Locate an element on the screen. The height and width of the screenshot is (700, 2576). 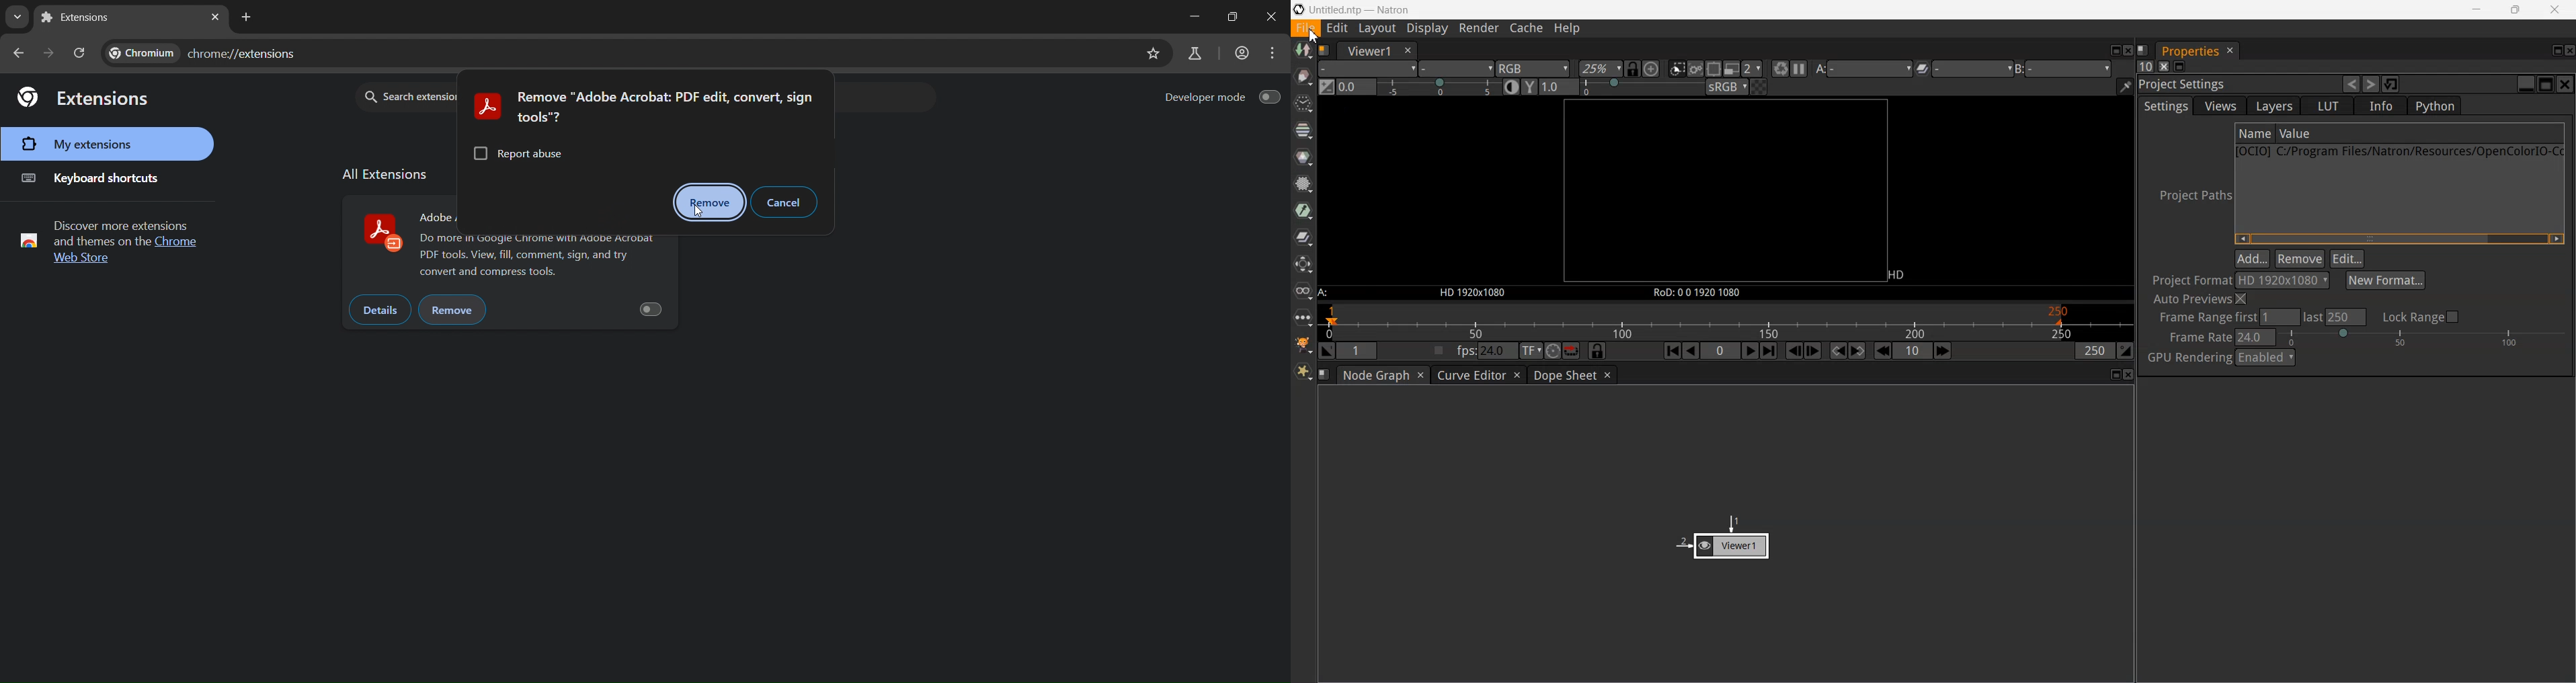
close is located at coordinates (1276, 12).